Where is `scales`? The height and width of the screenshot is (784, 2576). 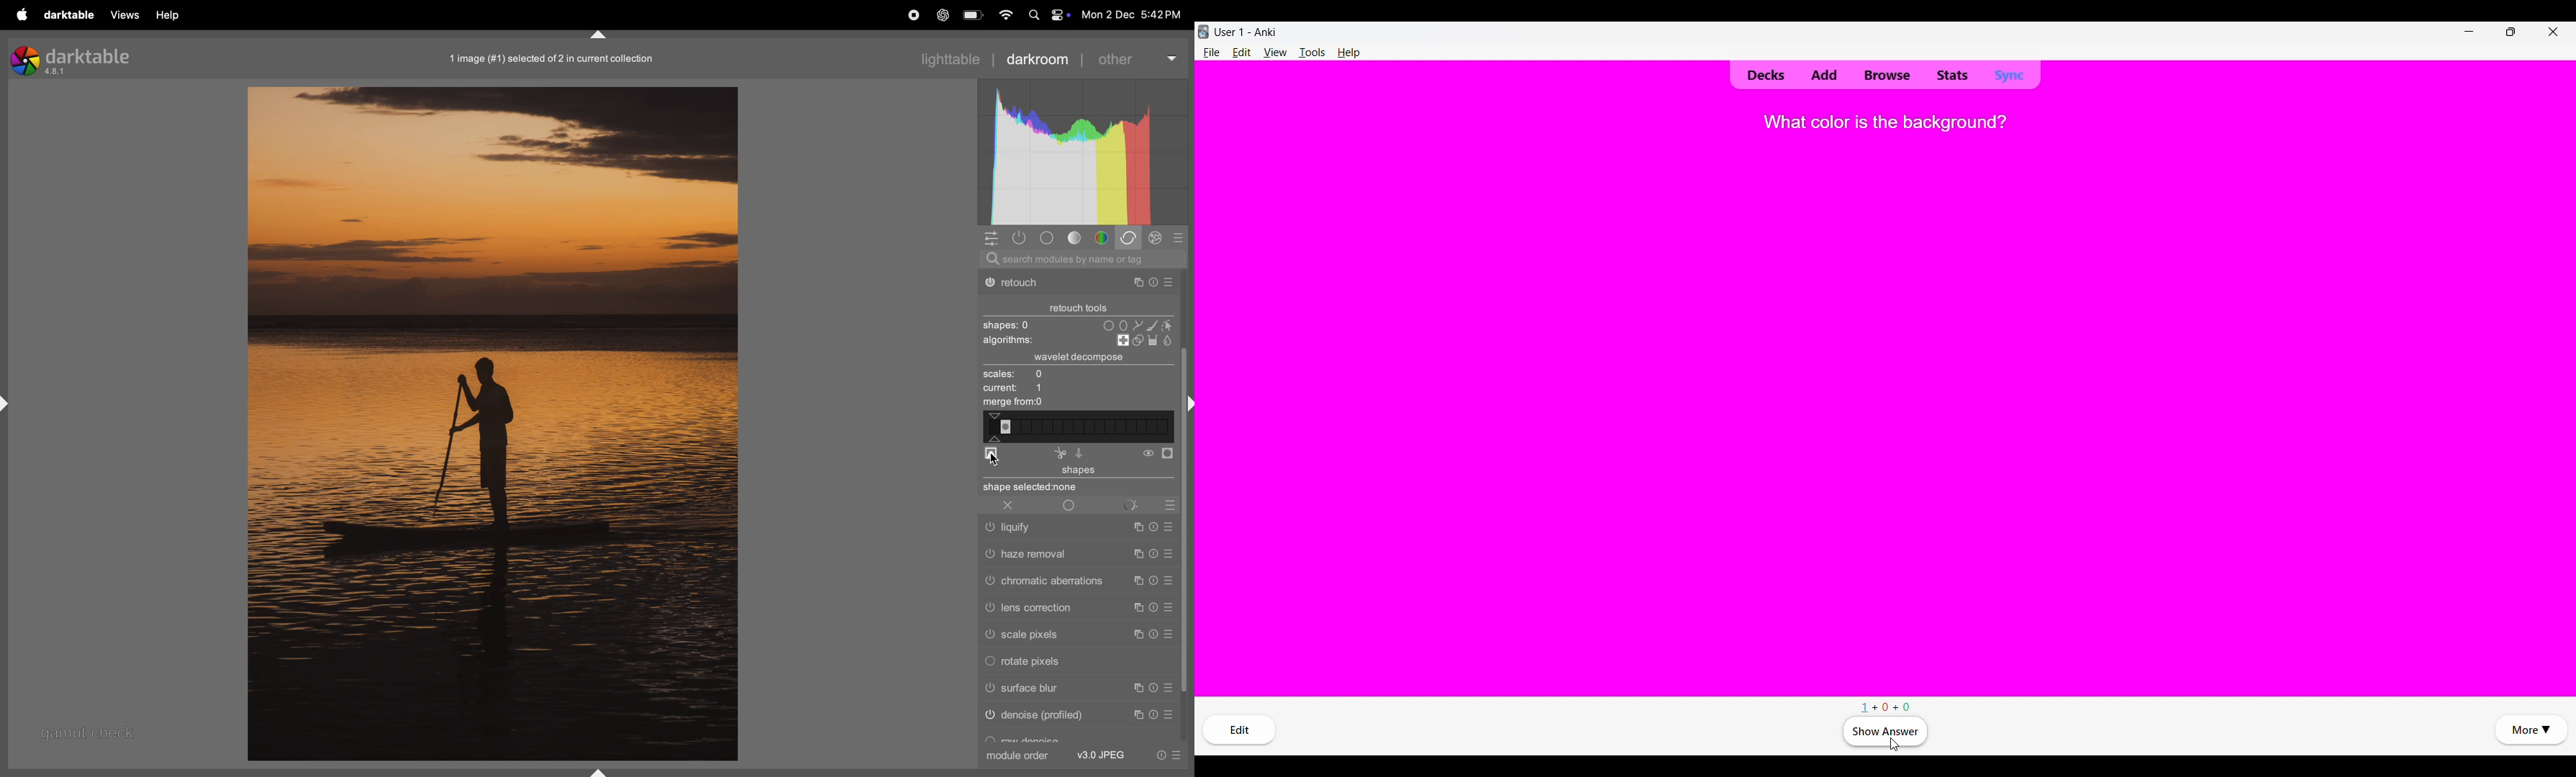 scales is located at coordinates (1032, 375).